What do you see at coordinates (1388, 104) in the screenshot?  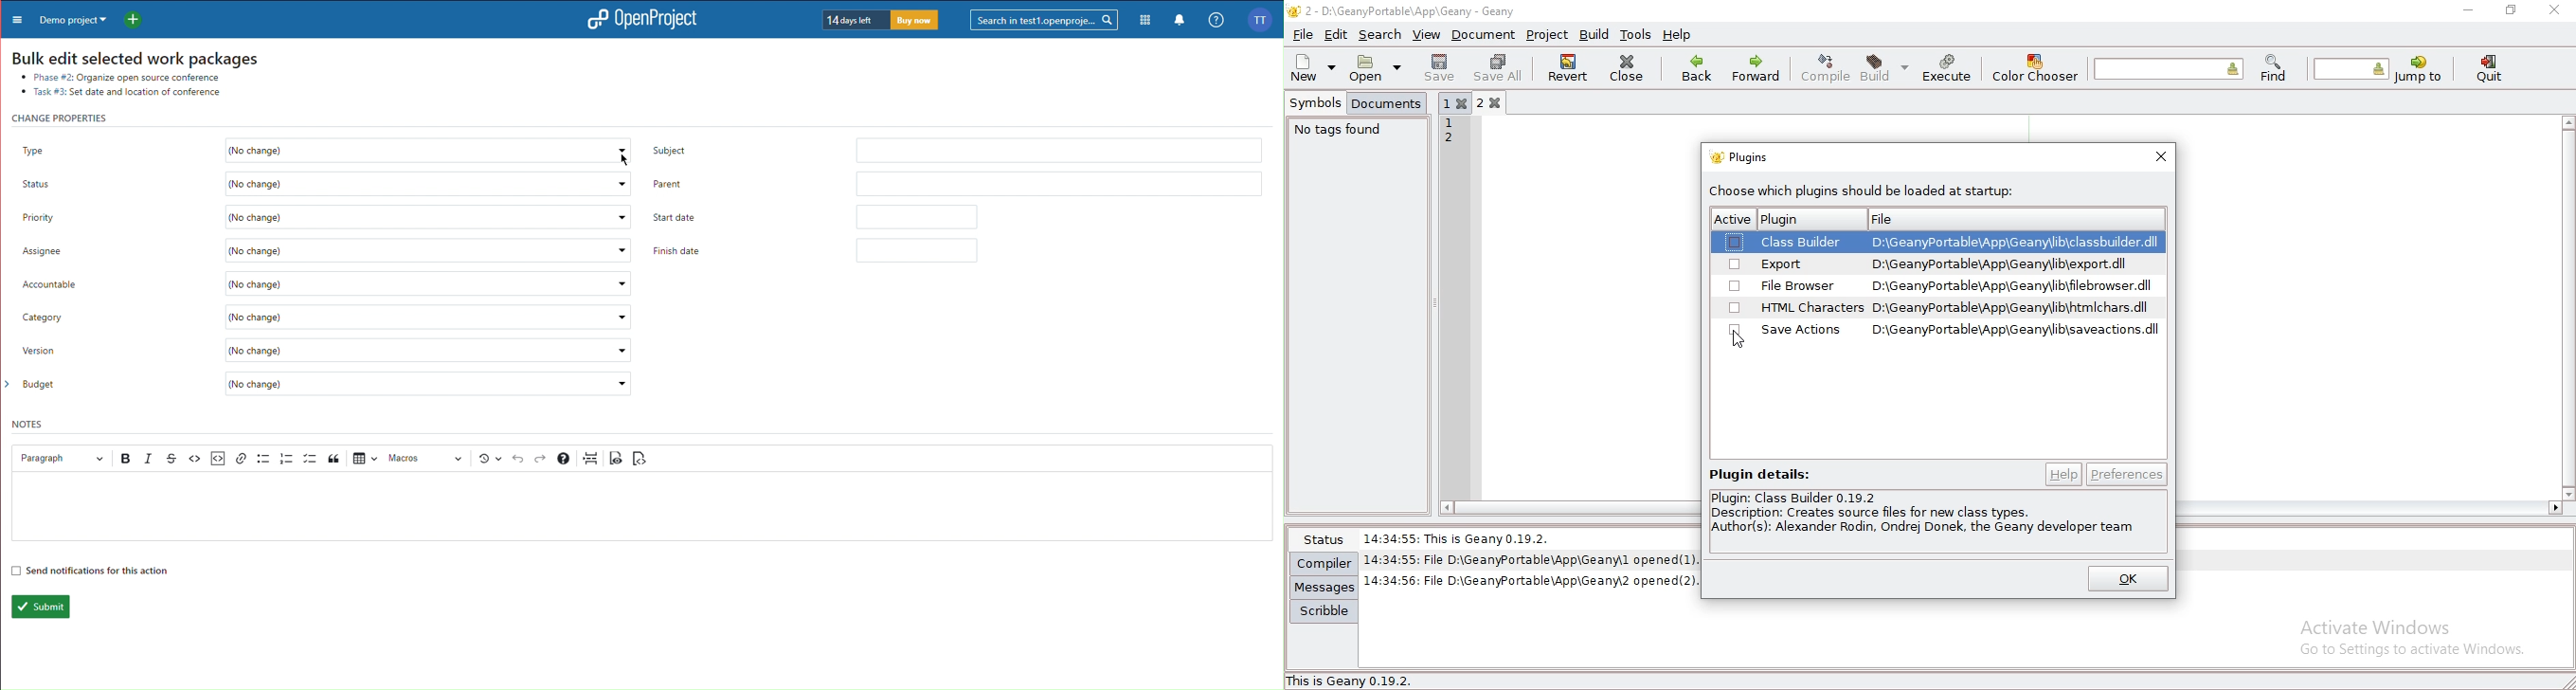 I see `documents` at bounding box center [1388, 104].